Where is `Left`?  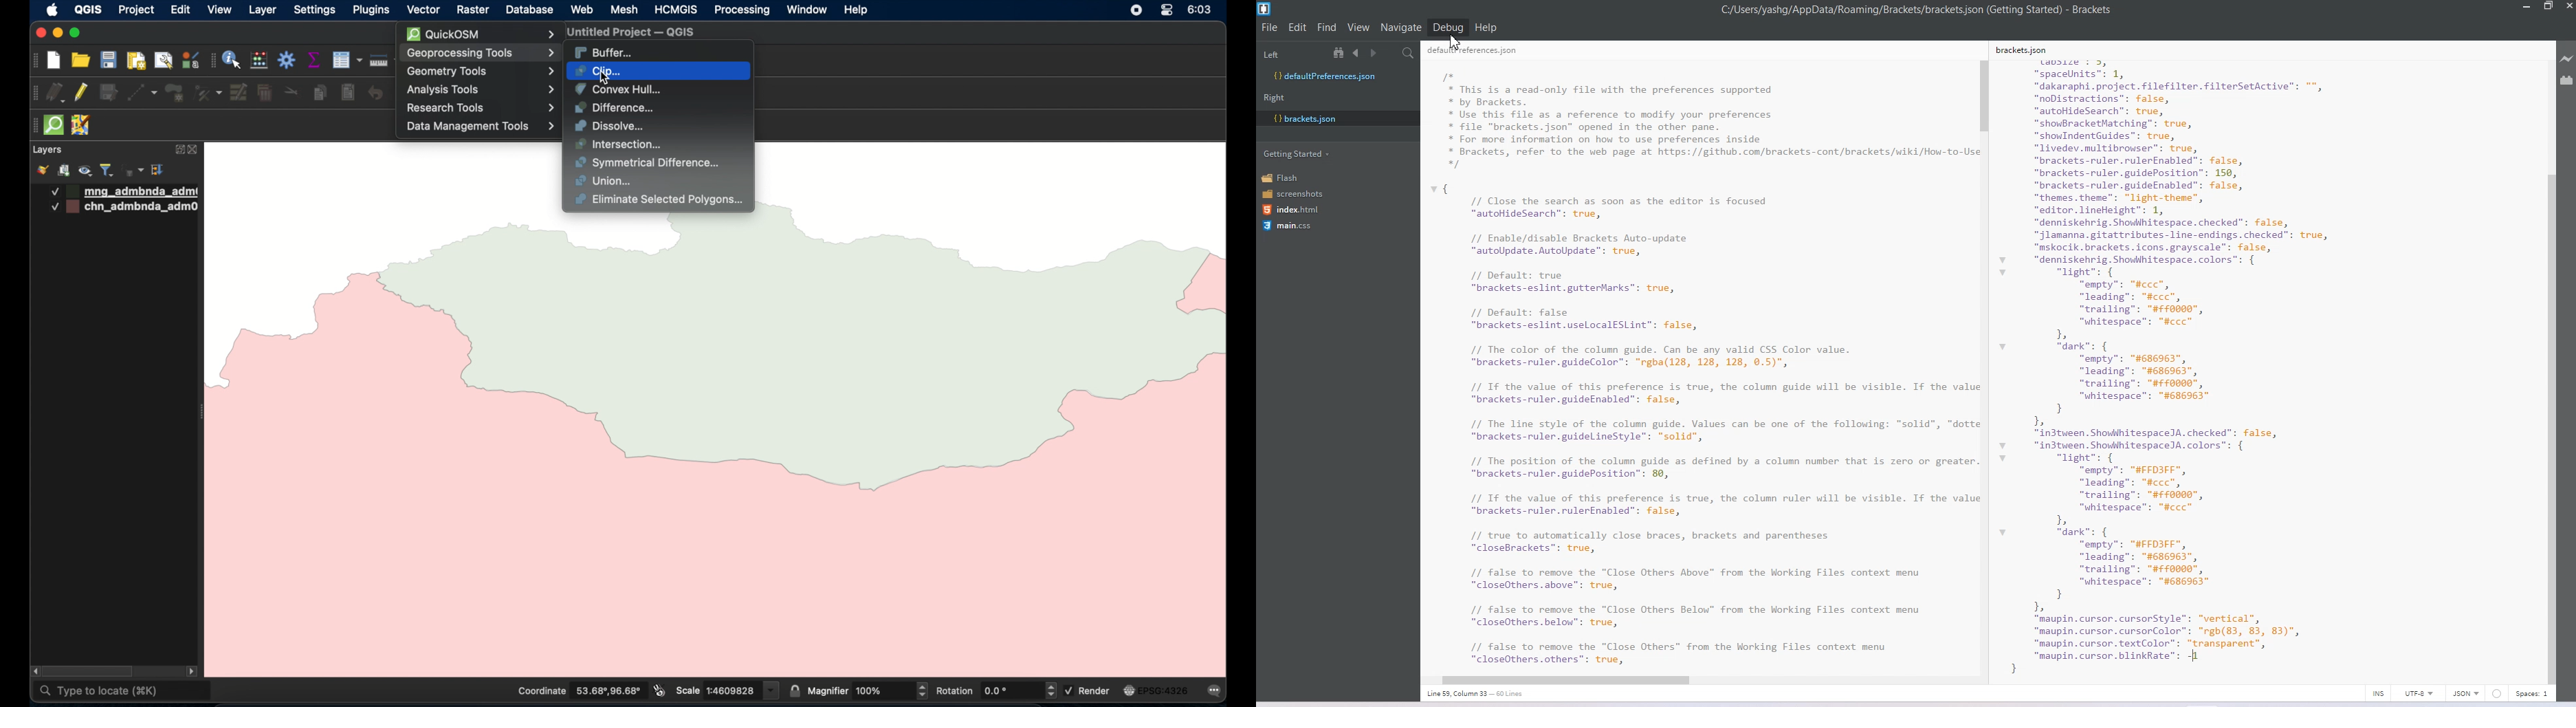 Left is located at coordinates (1270, 55).